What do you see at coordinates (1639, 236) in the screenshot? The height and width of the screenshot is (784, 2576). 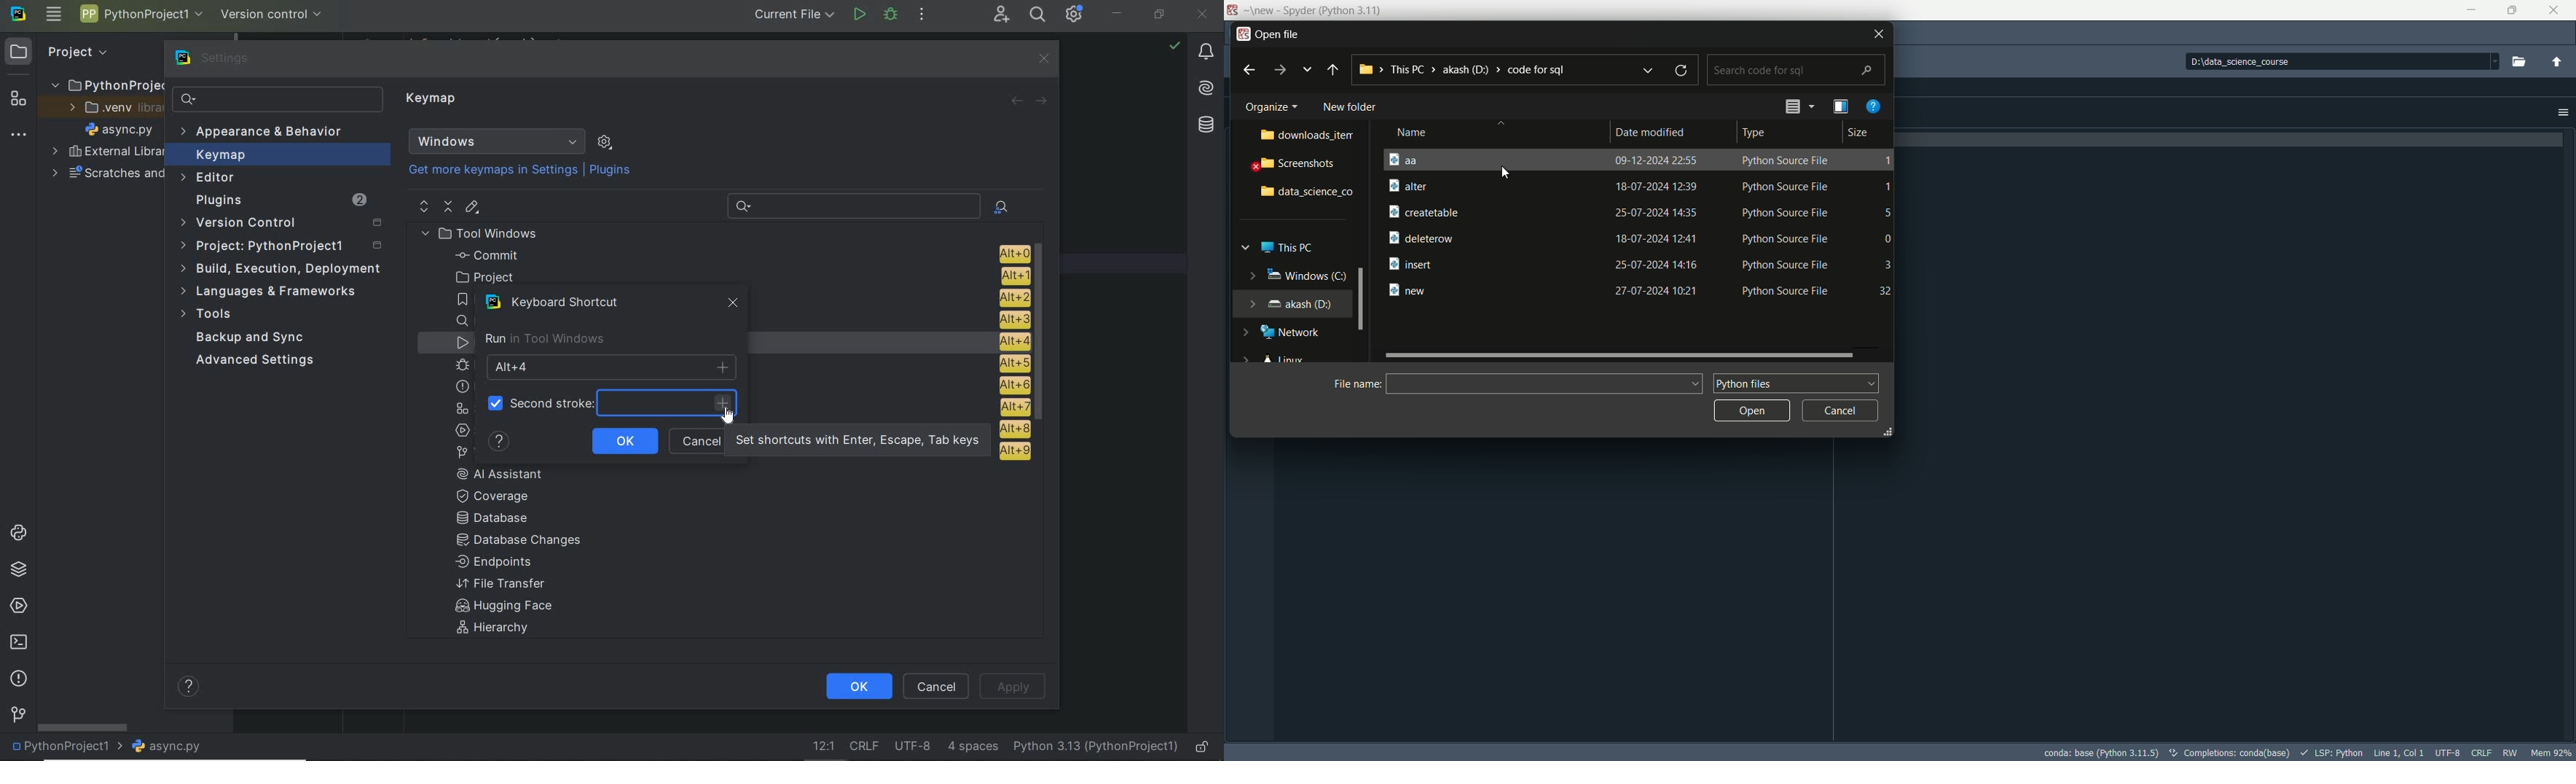 I see `File 4` at bounding box center [1639, 236].